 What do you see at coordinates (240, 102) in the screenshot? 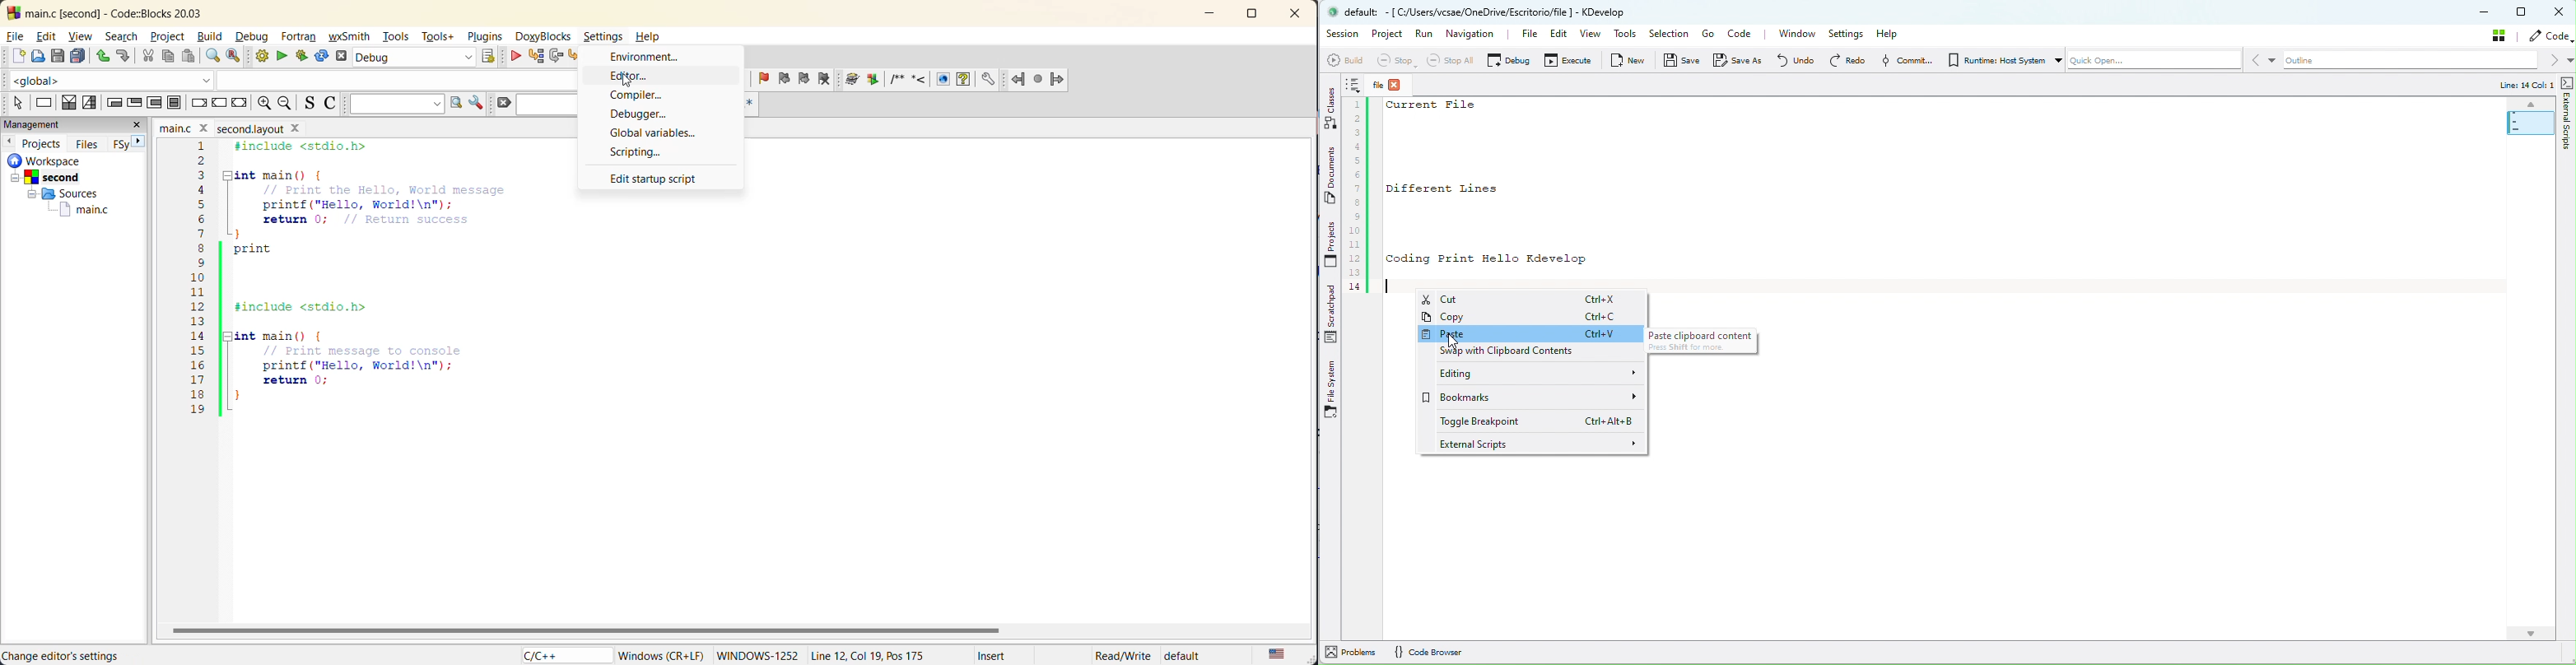
I see `return instruction` at bounding box center [240, 102].